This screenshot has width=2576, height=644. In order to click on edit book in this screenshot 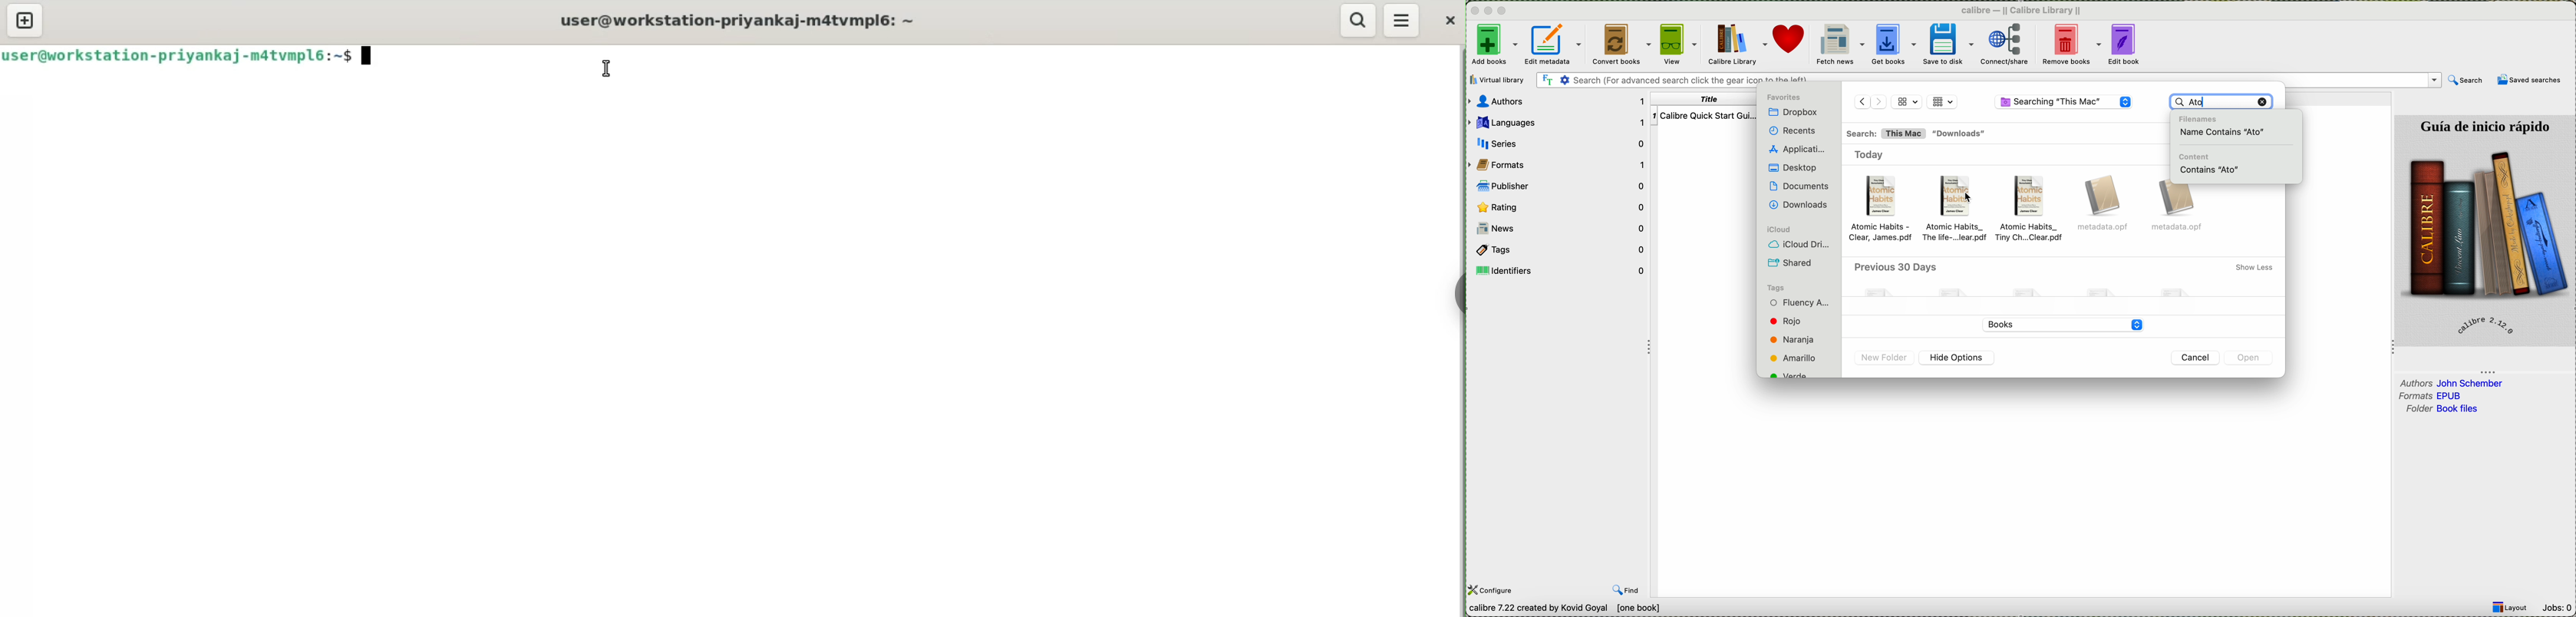, I will do `click(2124, 44)`.